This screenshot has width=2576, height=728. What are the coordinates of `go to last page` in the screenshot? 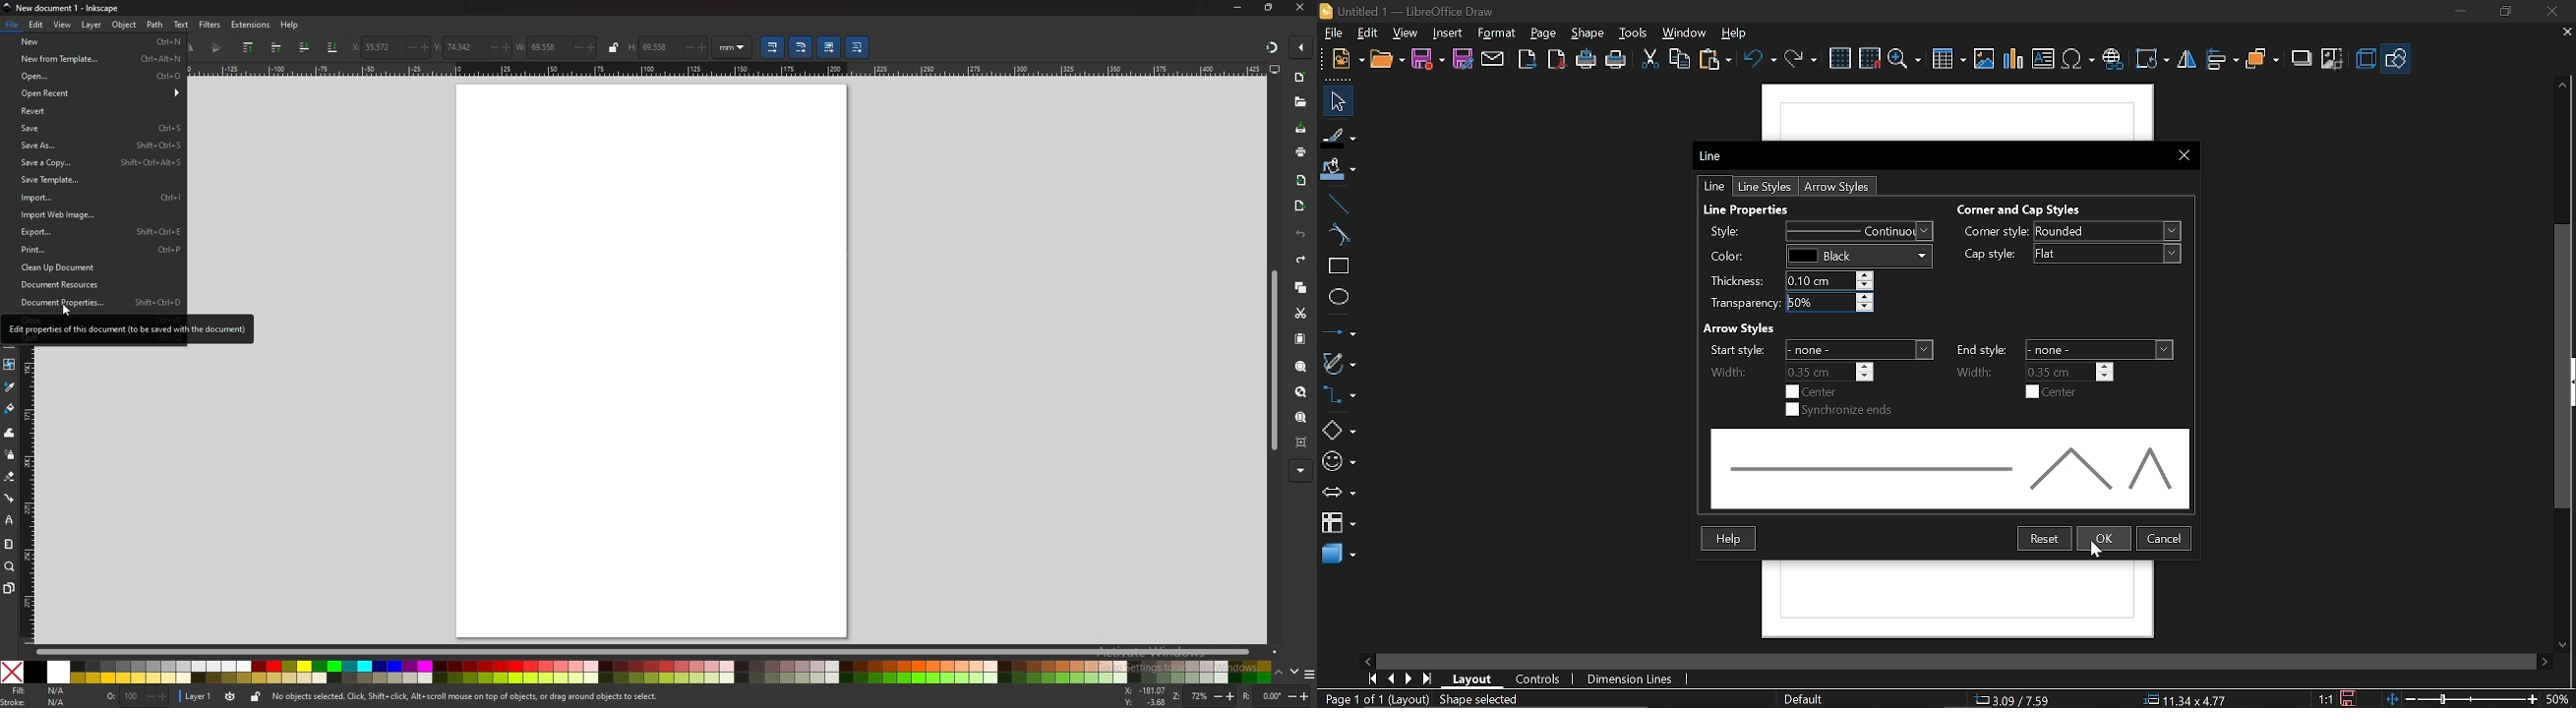 It's located at (1429, 679).